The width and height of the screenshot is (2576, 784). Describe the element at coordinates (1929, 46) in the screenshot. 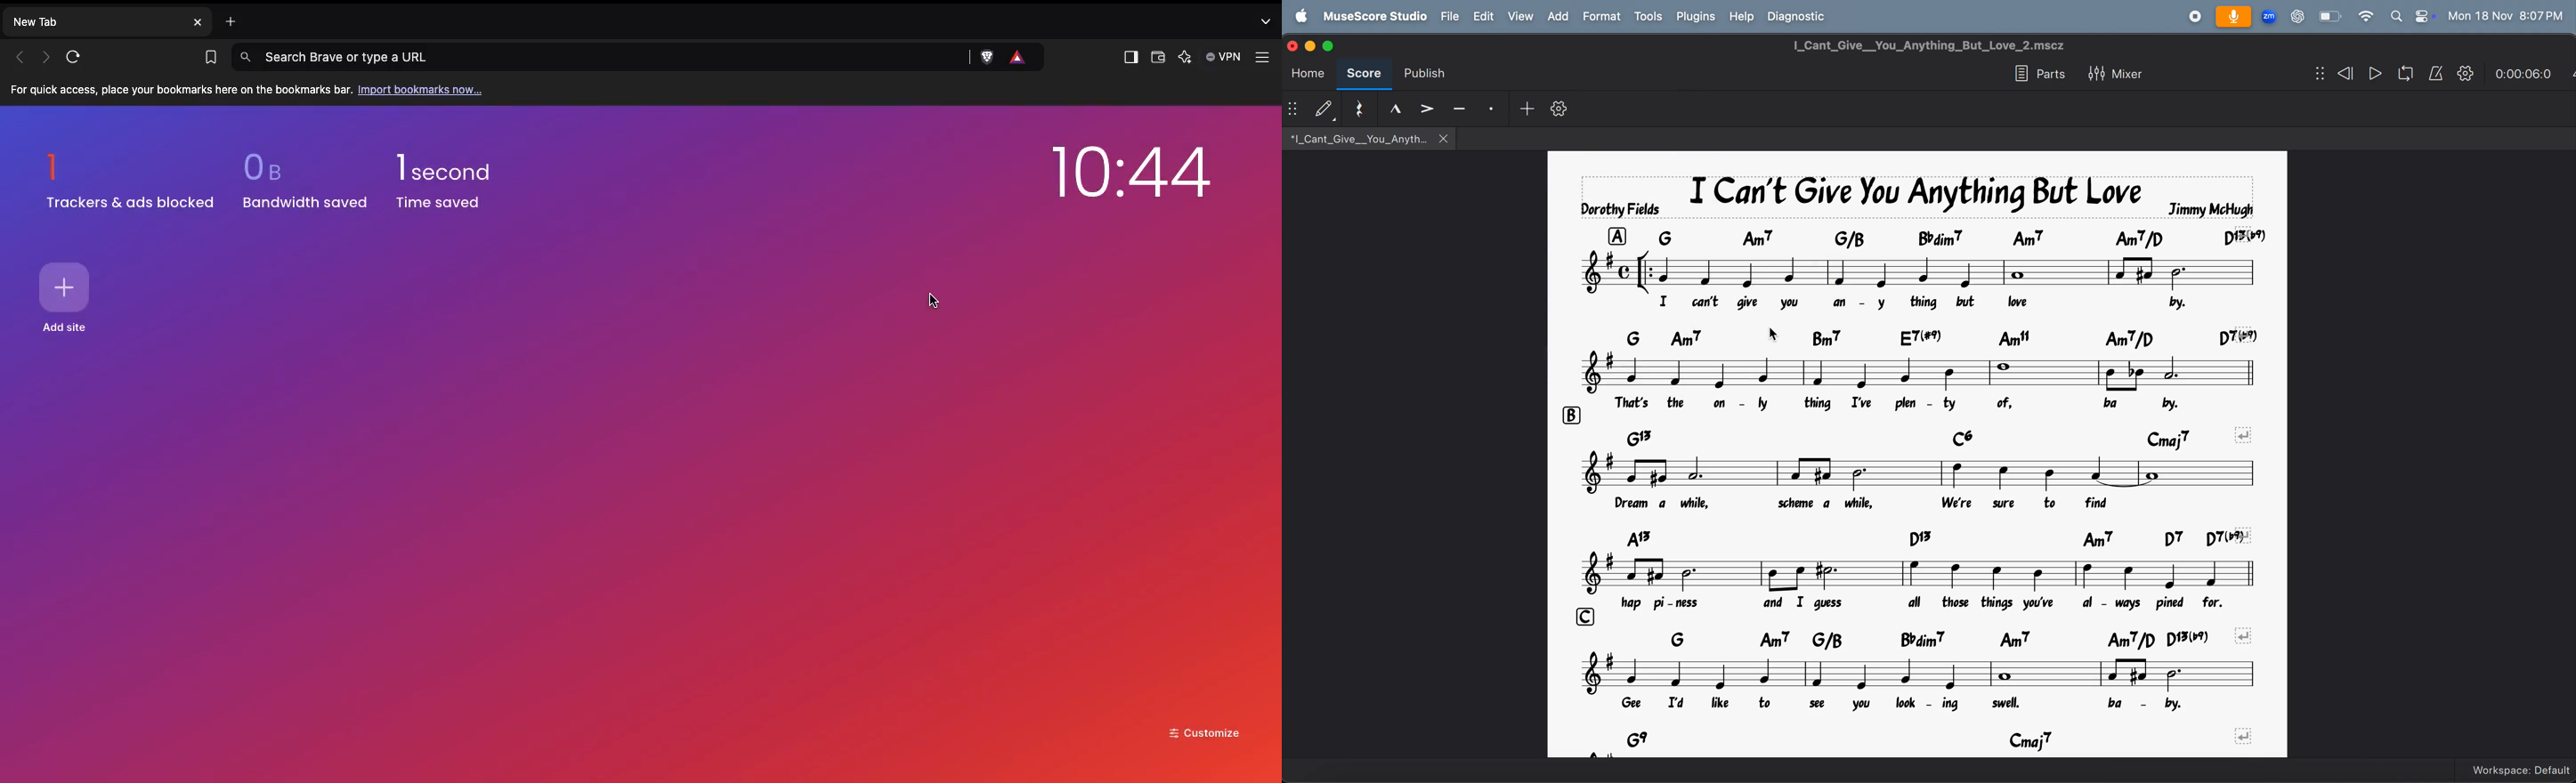

I see `I_Cant_Give__You_Anything_But_Love_2.mscz` at that location.